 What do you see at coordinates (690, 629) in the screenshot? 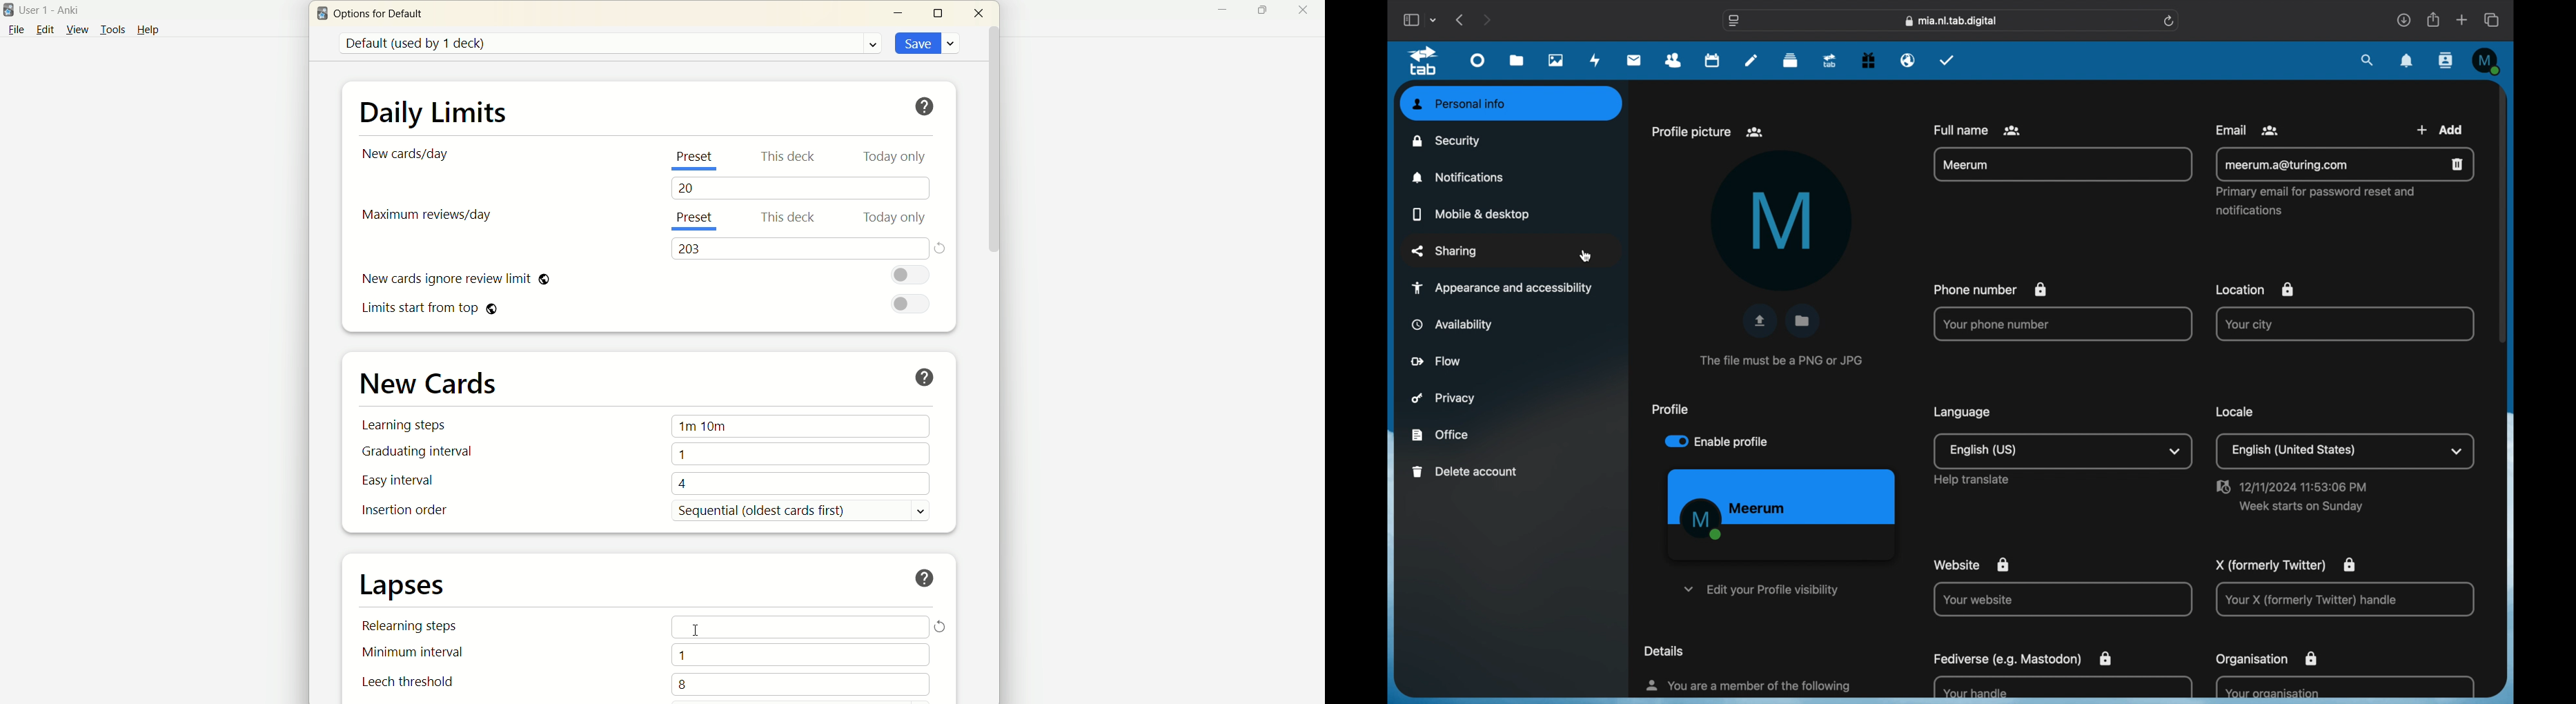
I see `cursor` at bounding box center [690, 629].